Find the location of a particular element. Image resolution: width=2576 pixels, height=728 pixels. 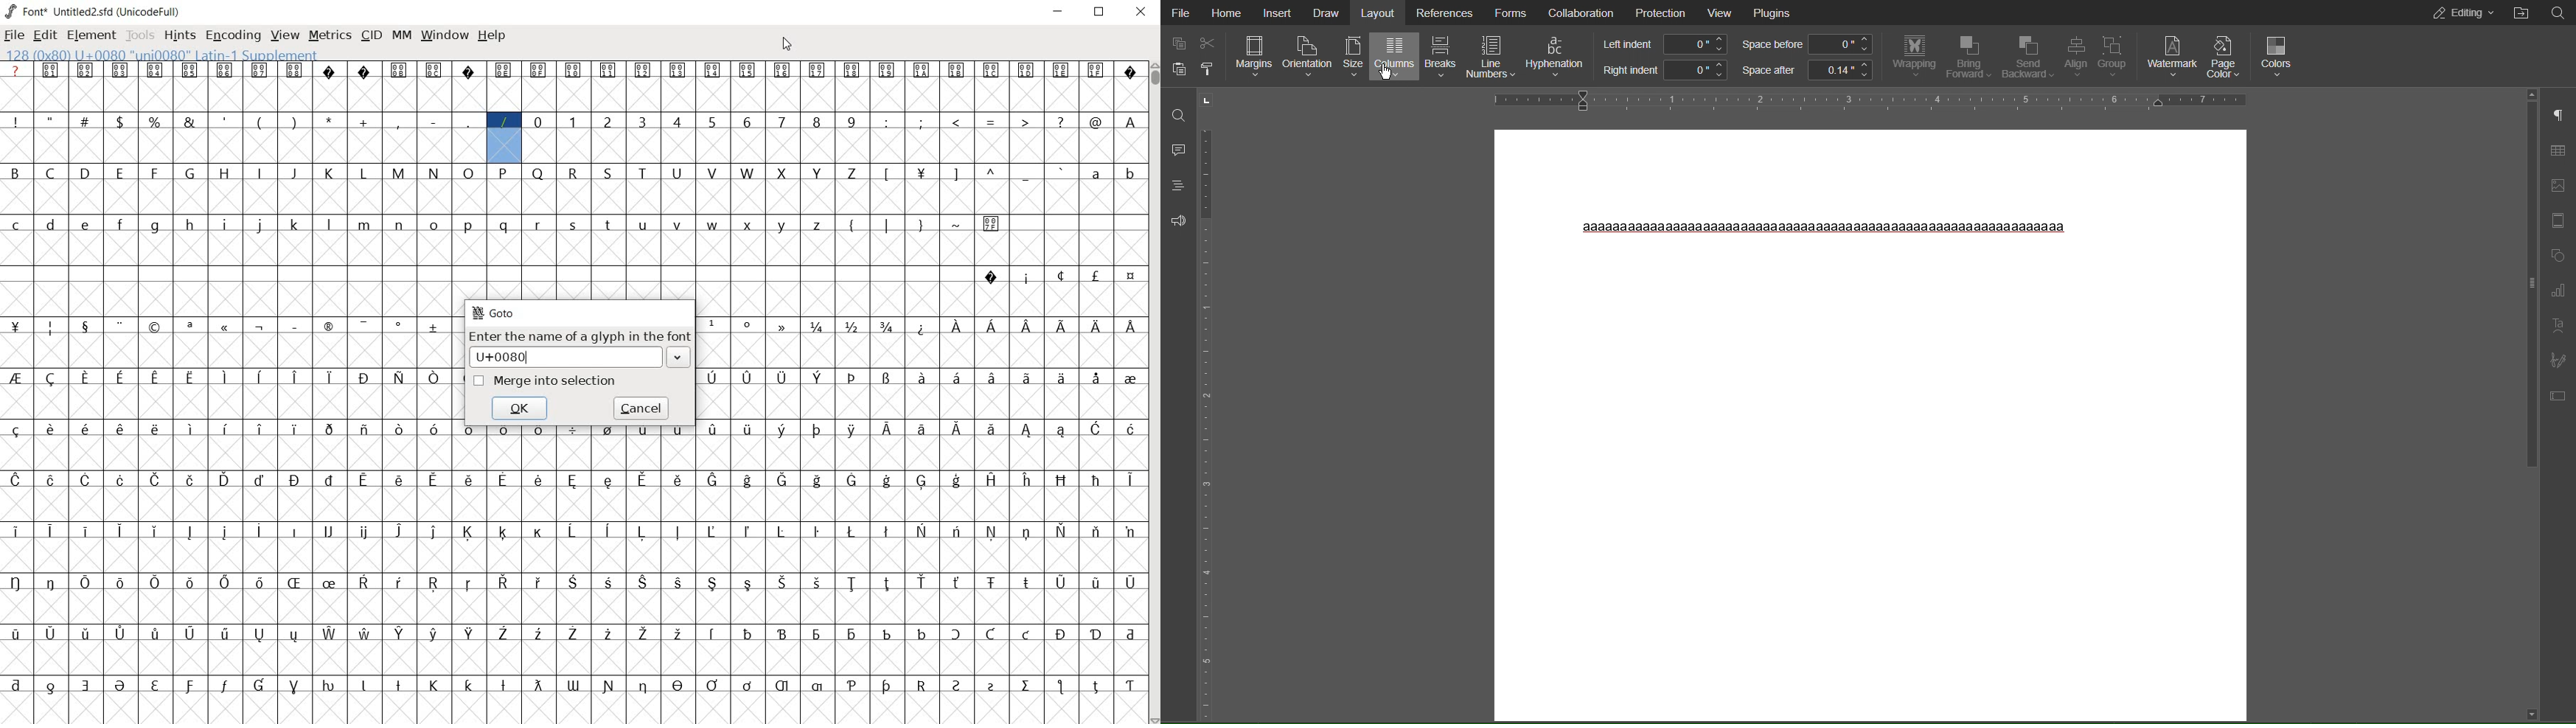

TOOLS is located at coordinates (140, 36).